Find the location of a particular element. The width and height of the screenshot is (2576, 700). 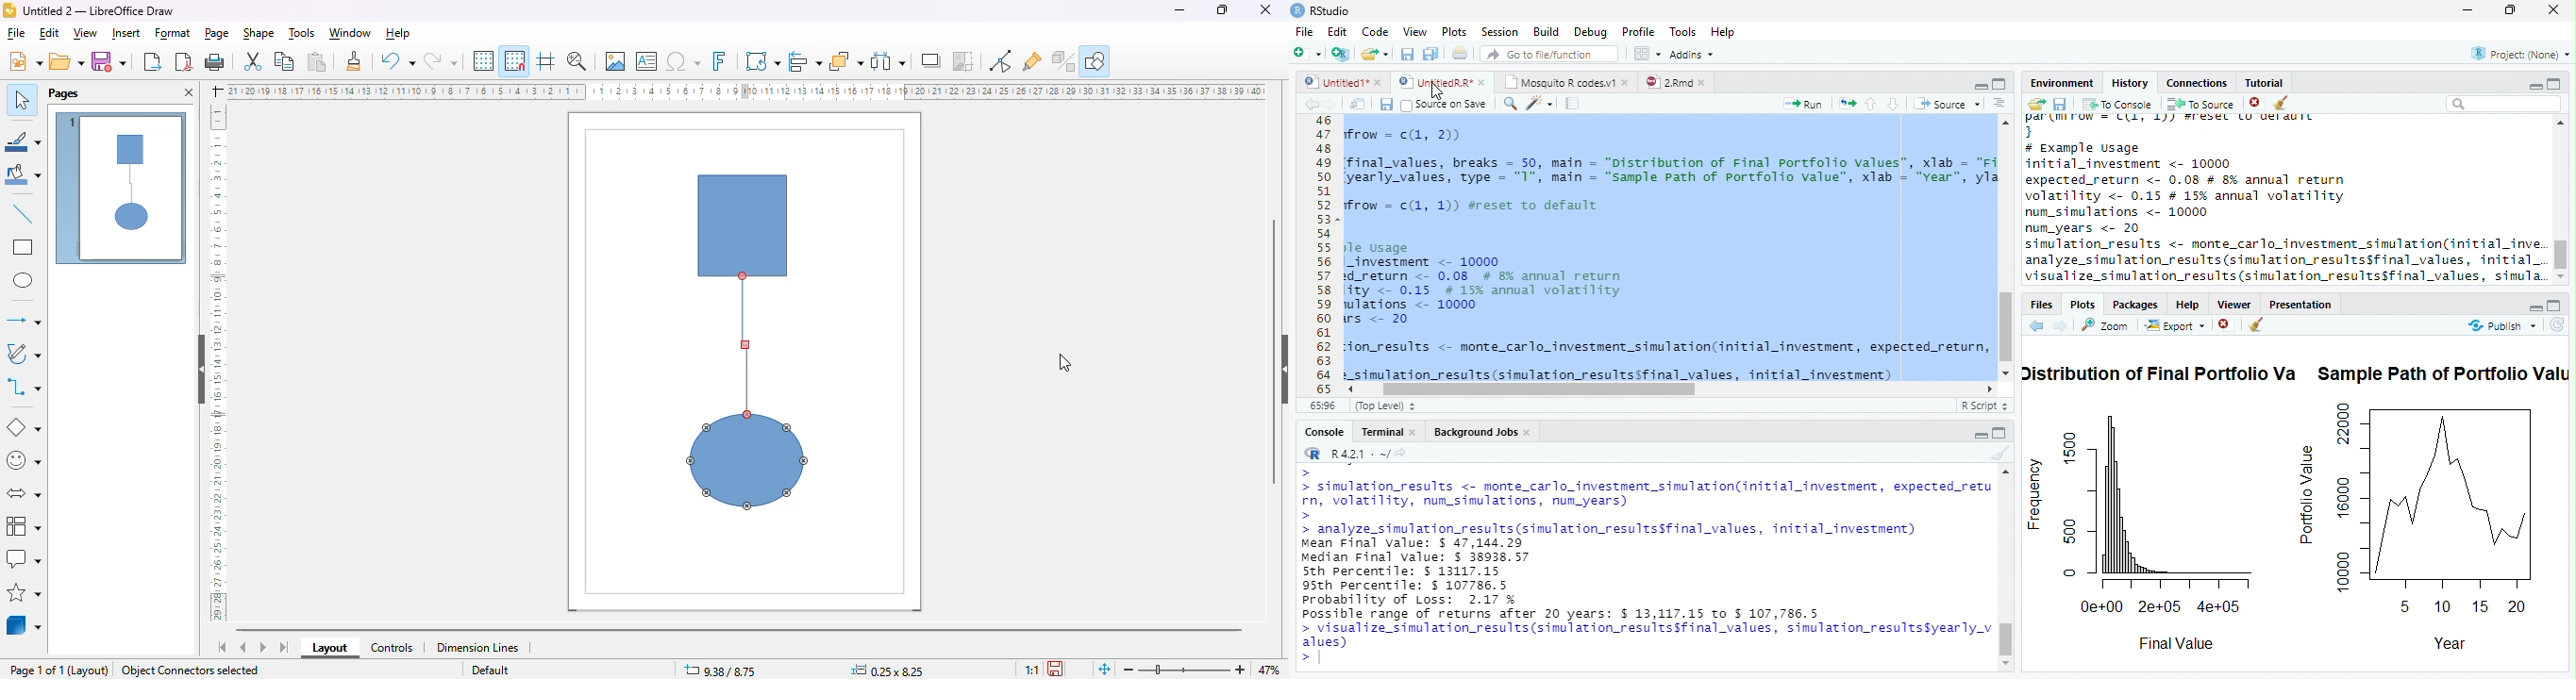

Background Jobs. is located at coordinates (1483, 431).